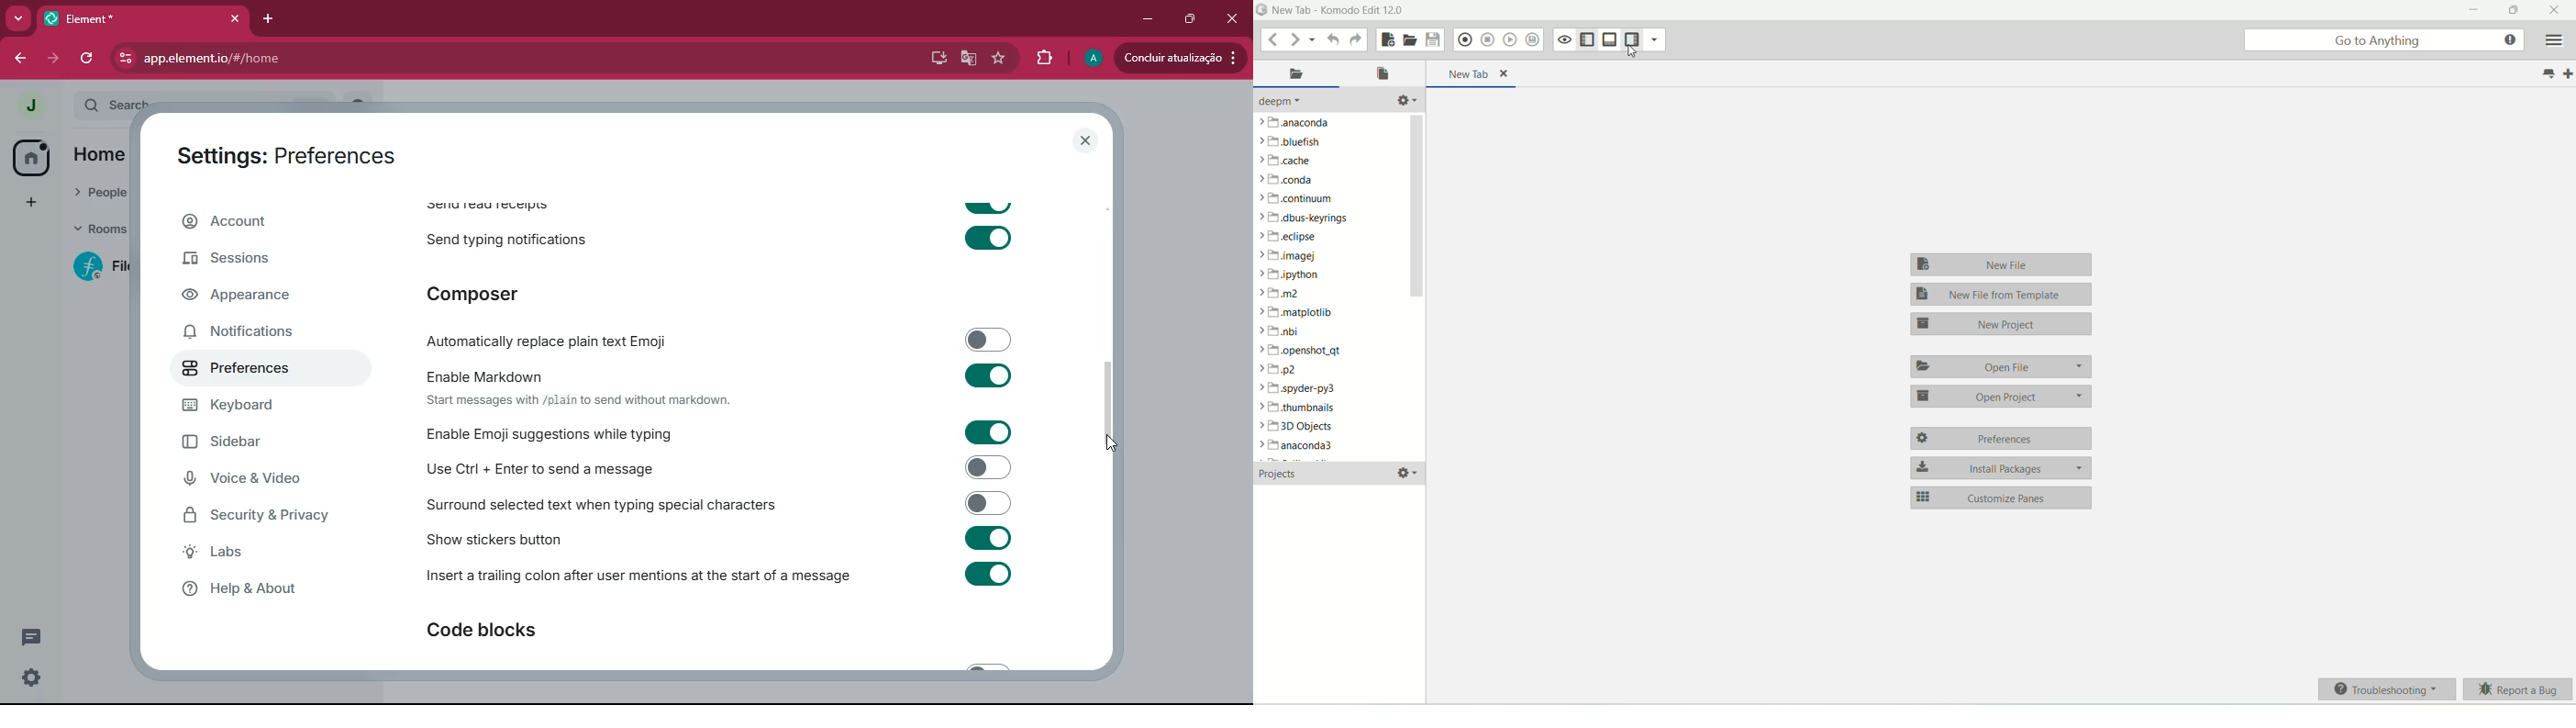 The height and width of the screenshot is (728, 2576). What do you see at coordinates (2520, 691) in the screenshot?
I see `report a bug` at bounding box center [2520, 691].